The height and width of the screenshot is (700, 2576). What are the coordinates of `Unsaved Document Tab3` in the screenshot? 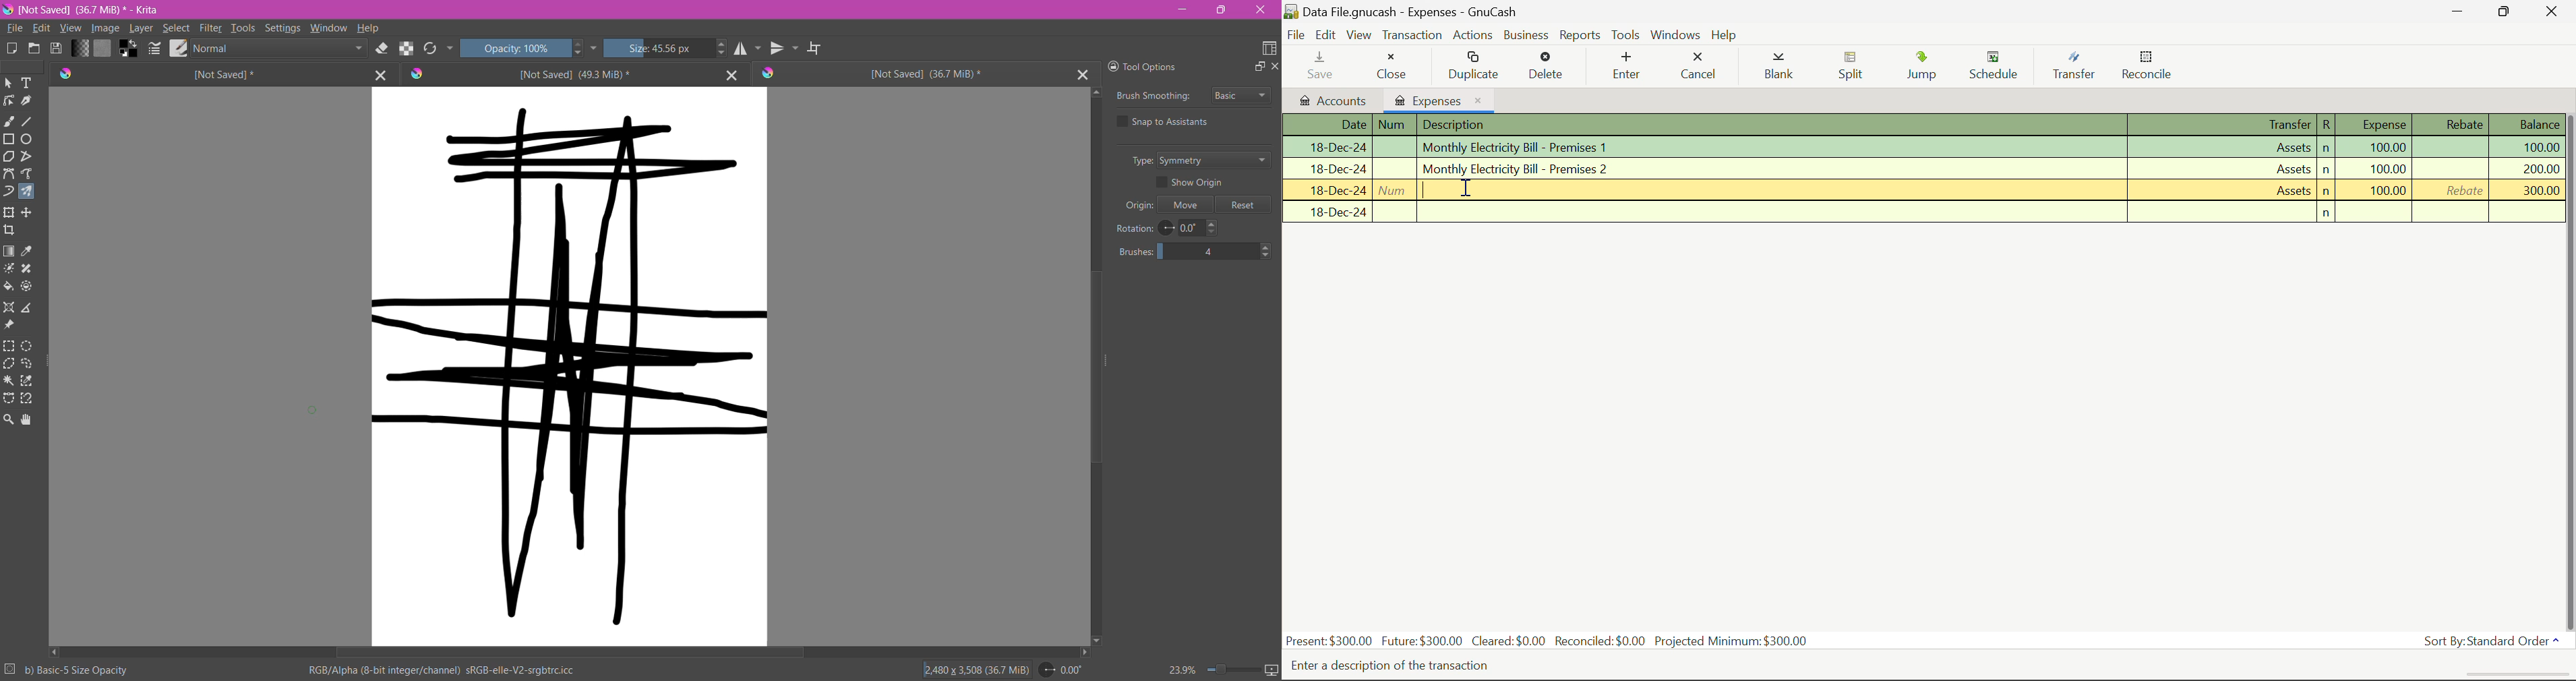 It's located at (913, 74).